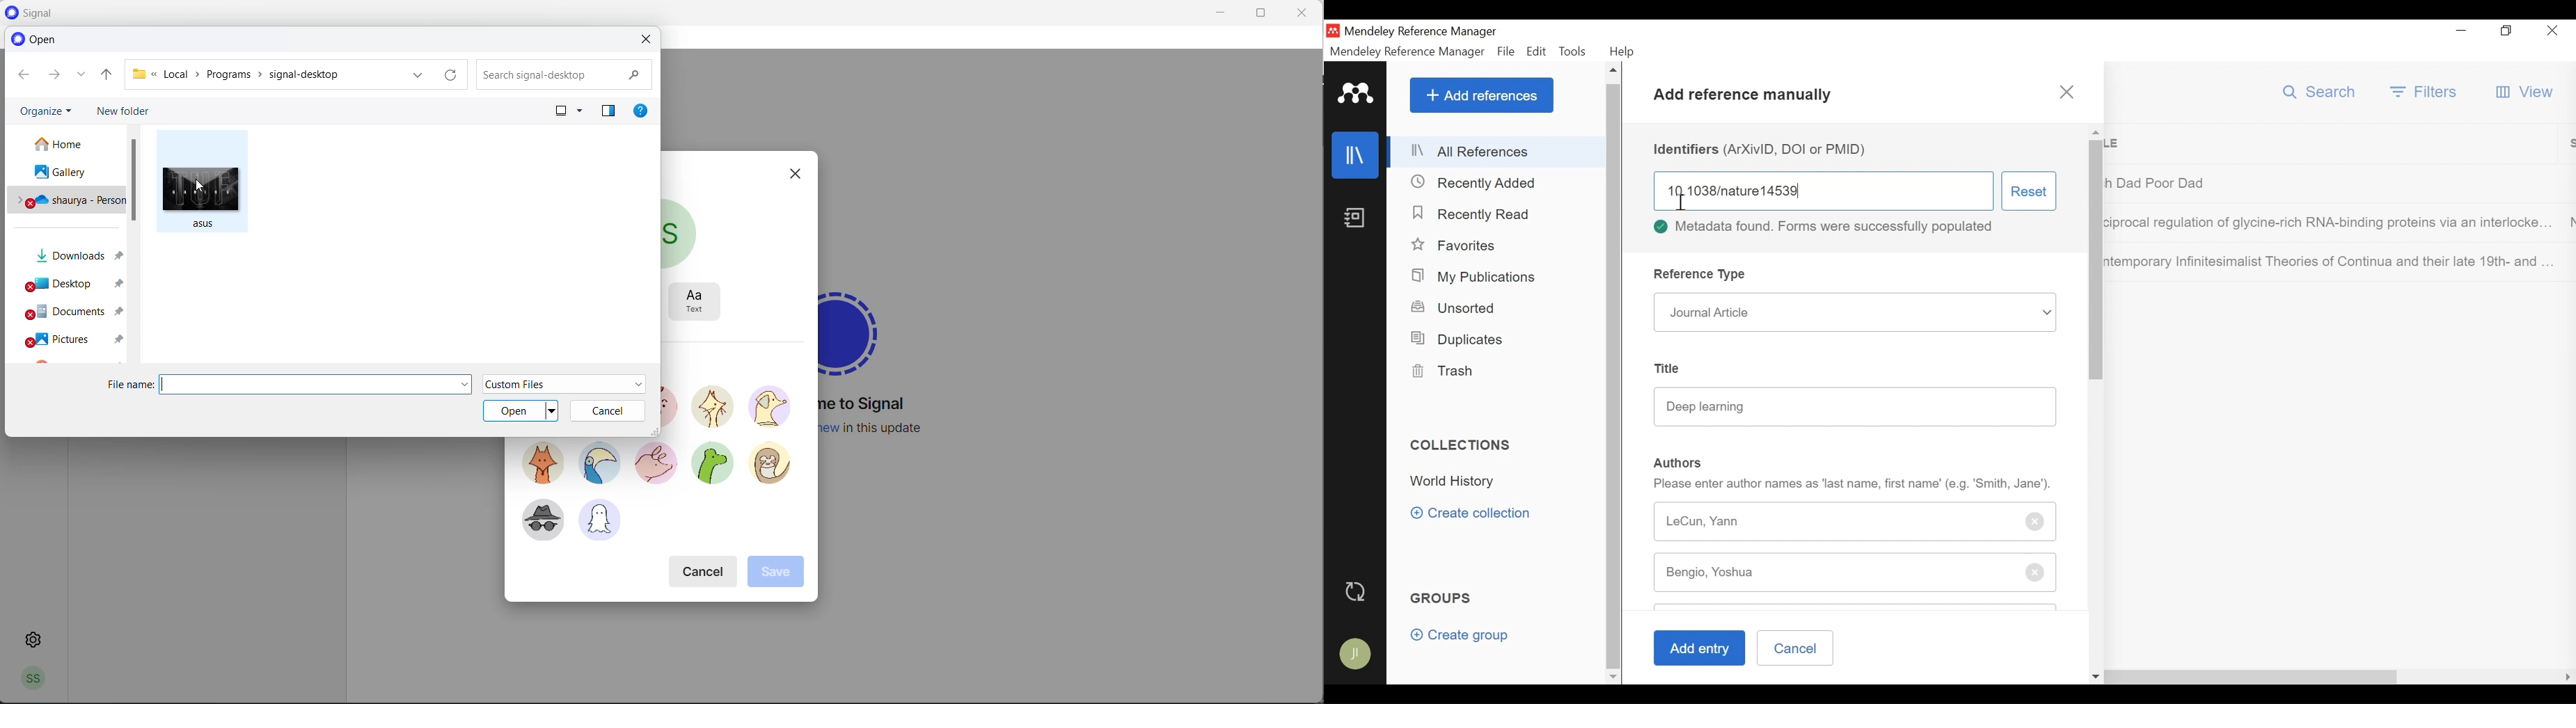 Image resolution: width=2576 pixels, height=728 pixels. I want to click on Add References, so click(1482, 96).